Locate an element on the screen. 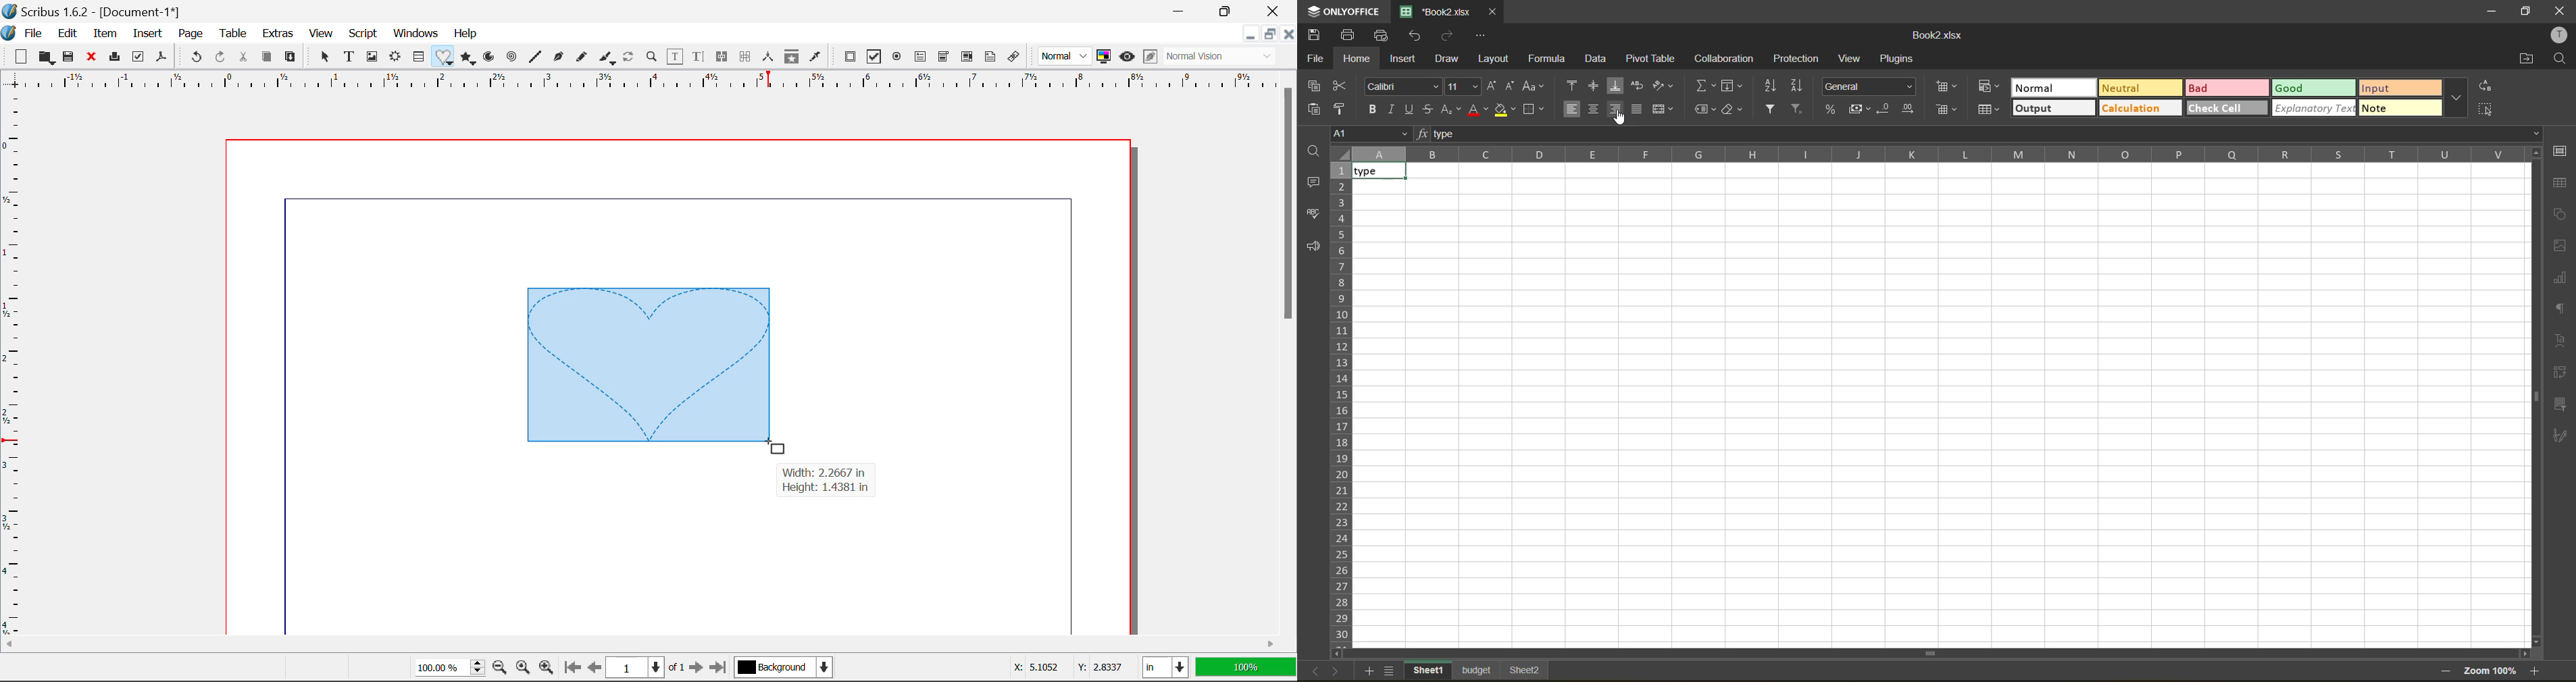  neutral is located at coordinates (2139, 90).